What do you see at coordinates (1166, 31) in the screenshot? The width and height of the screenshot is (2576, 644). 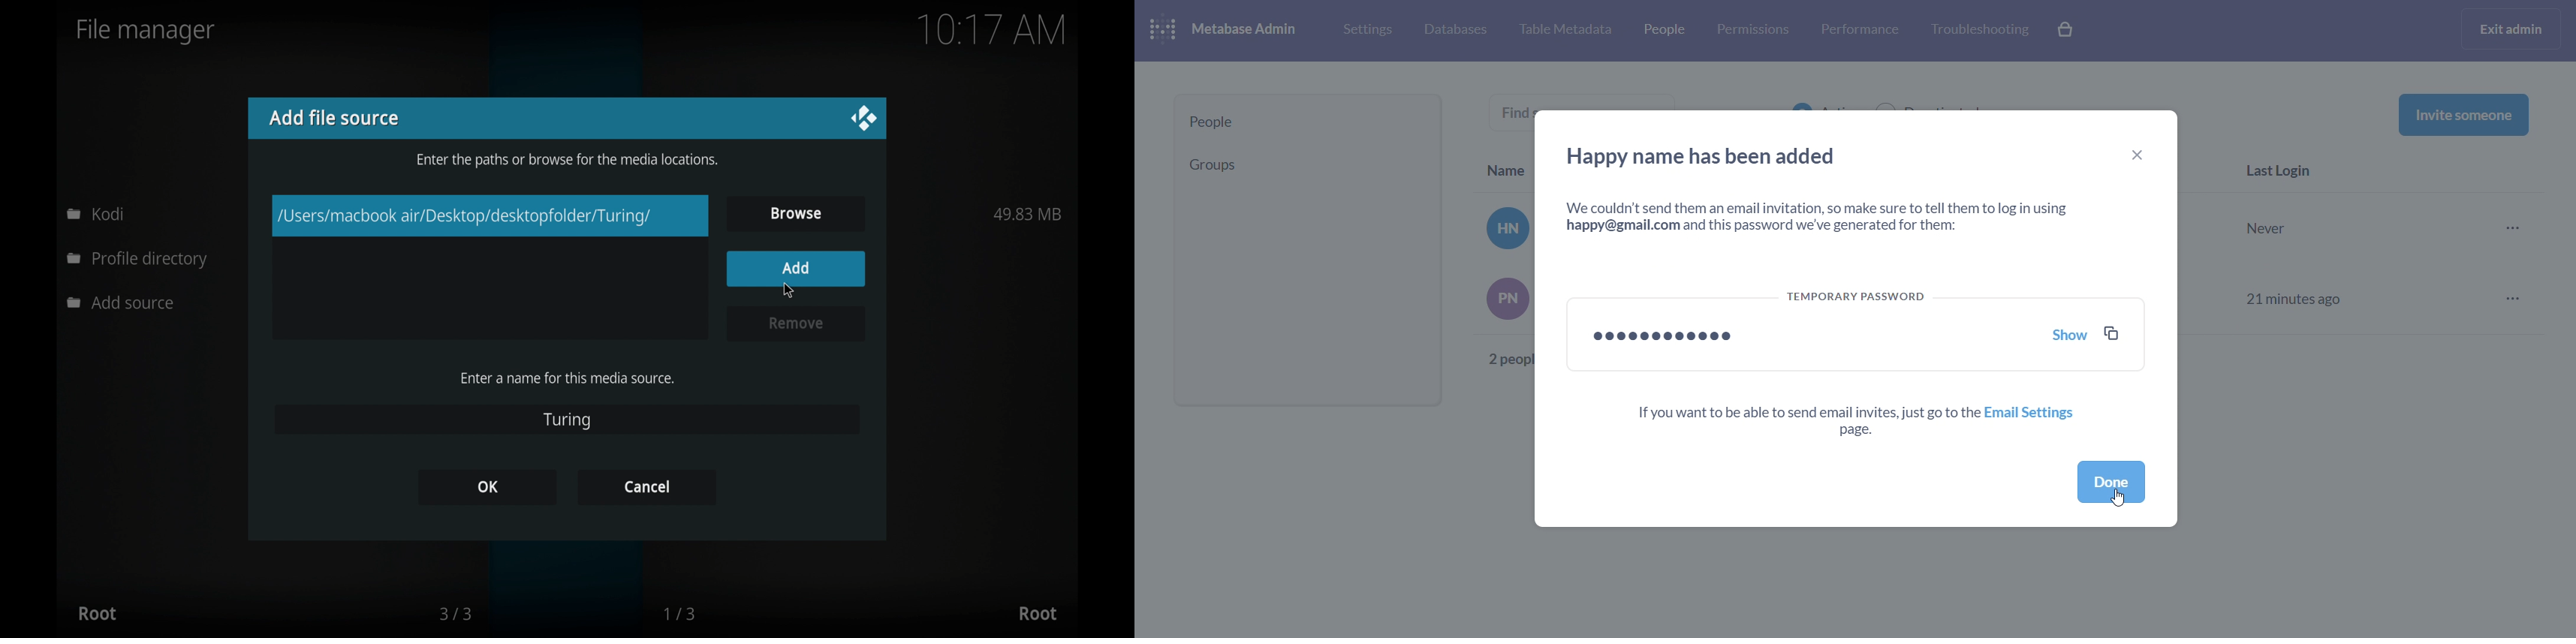 I see `logo` at bounding box center [1166, 31].